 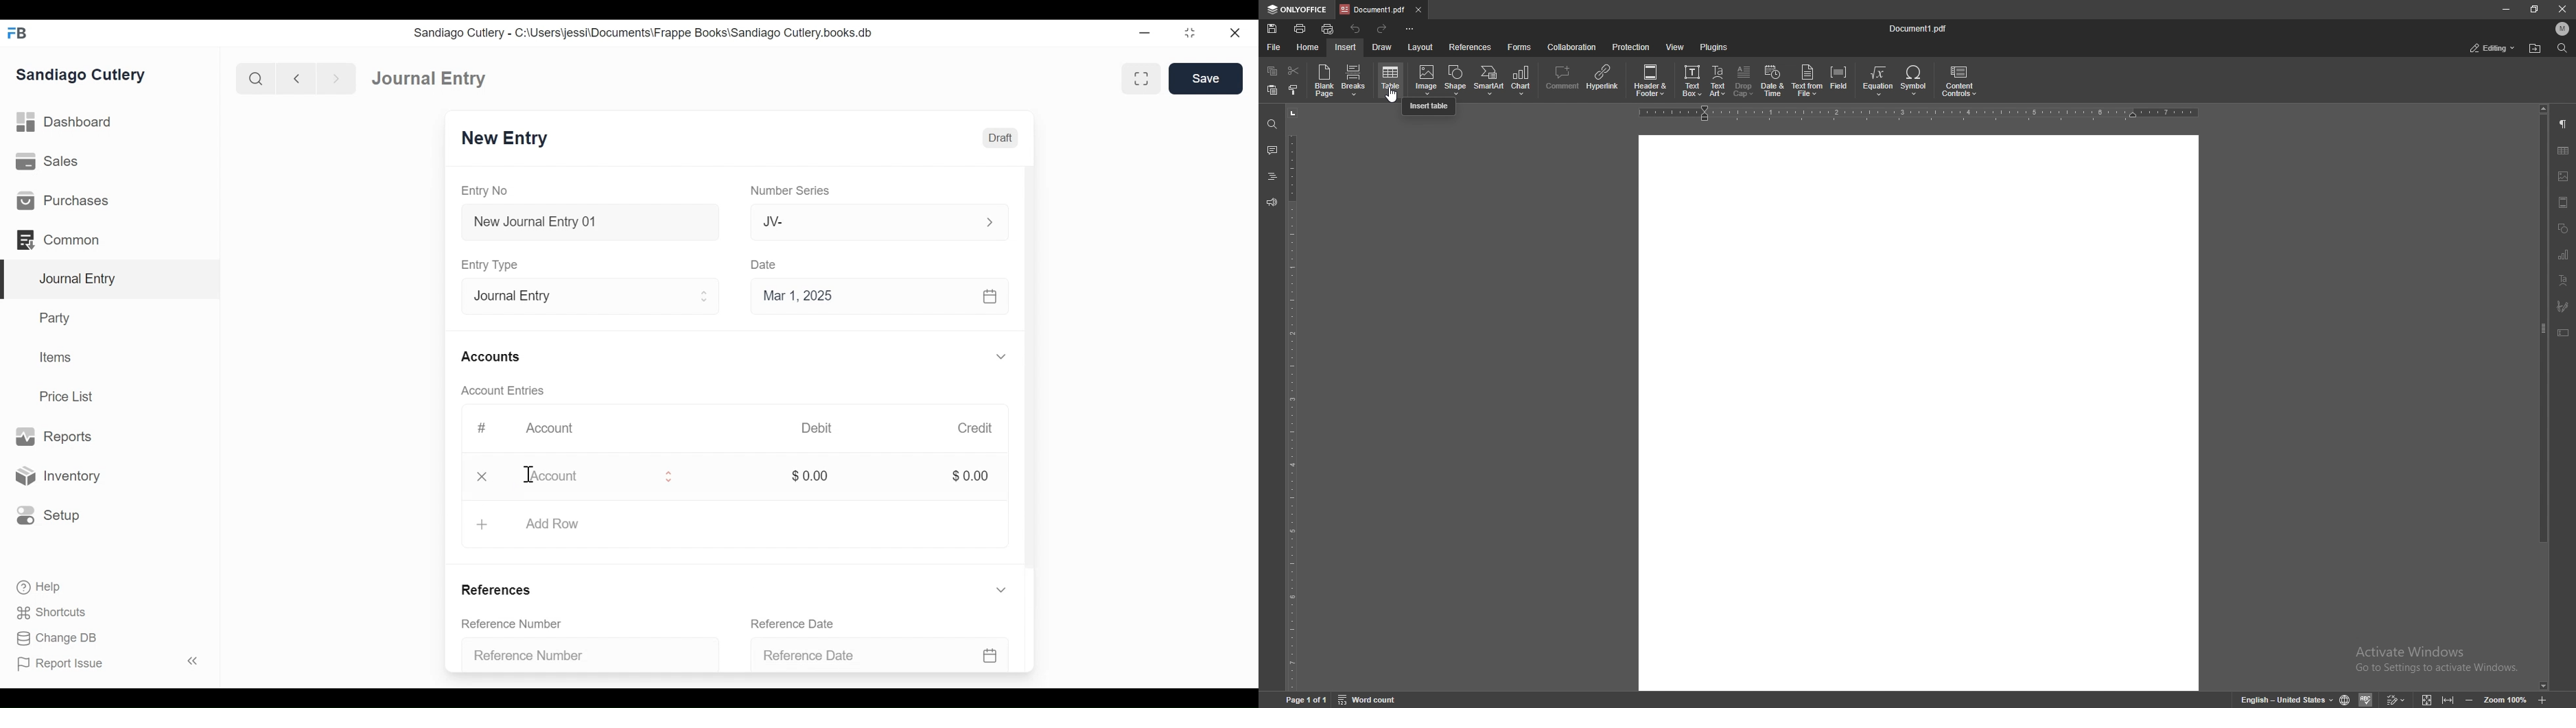 I want to click on Reference Number, so click(x=514, y=622).